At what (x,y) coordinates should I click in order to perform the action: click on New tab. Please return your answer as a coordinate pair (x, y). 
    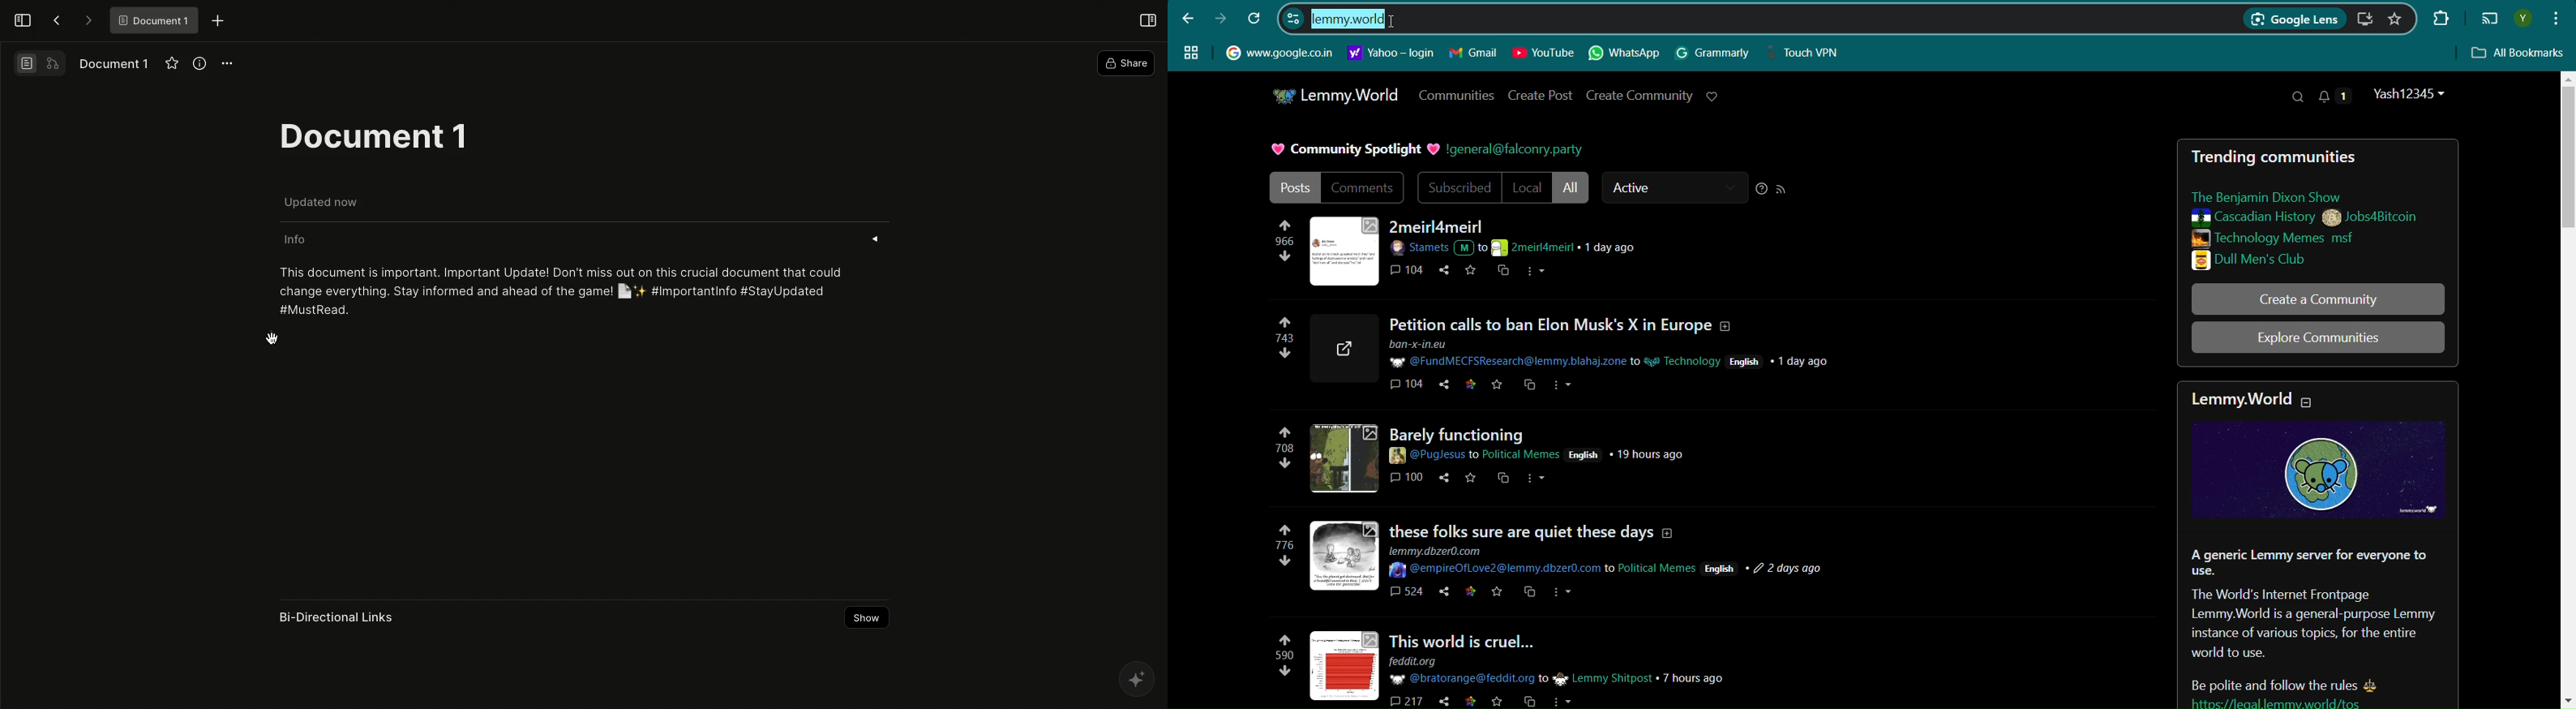
    Looking at the image, I should click on (218, 22).